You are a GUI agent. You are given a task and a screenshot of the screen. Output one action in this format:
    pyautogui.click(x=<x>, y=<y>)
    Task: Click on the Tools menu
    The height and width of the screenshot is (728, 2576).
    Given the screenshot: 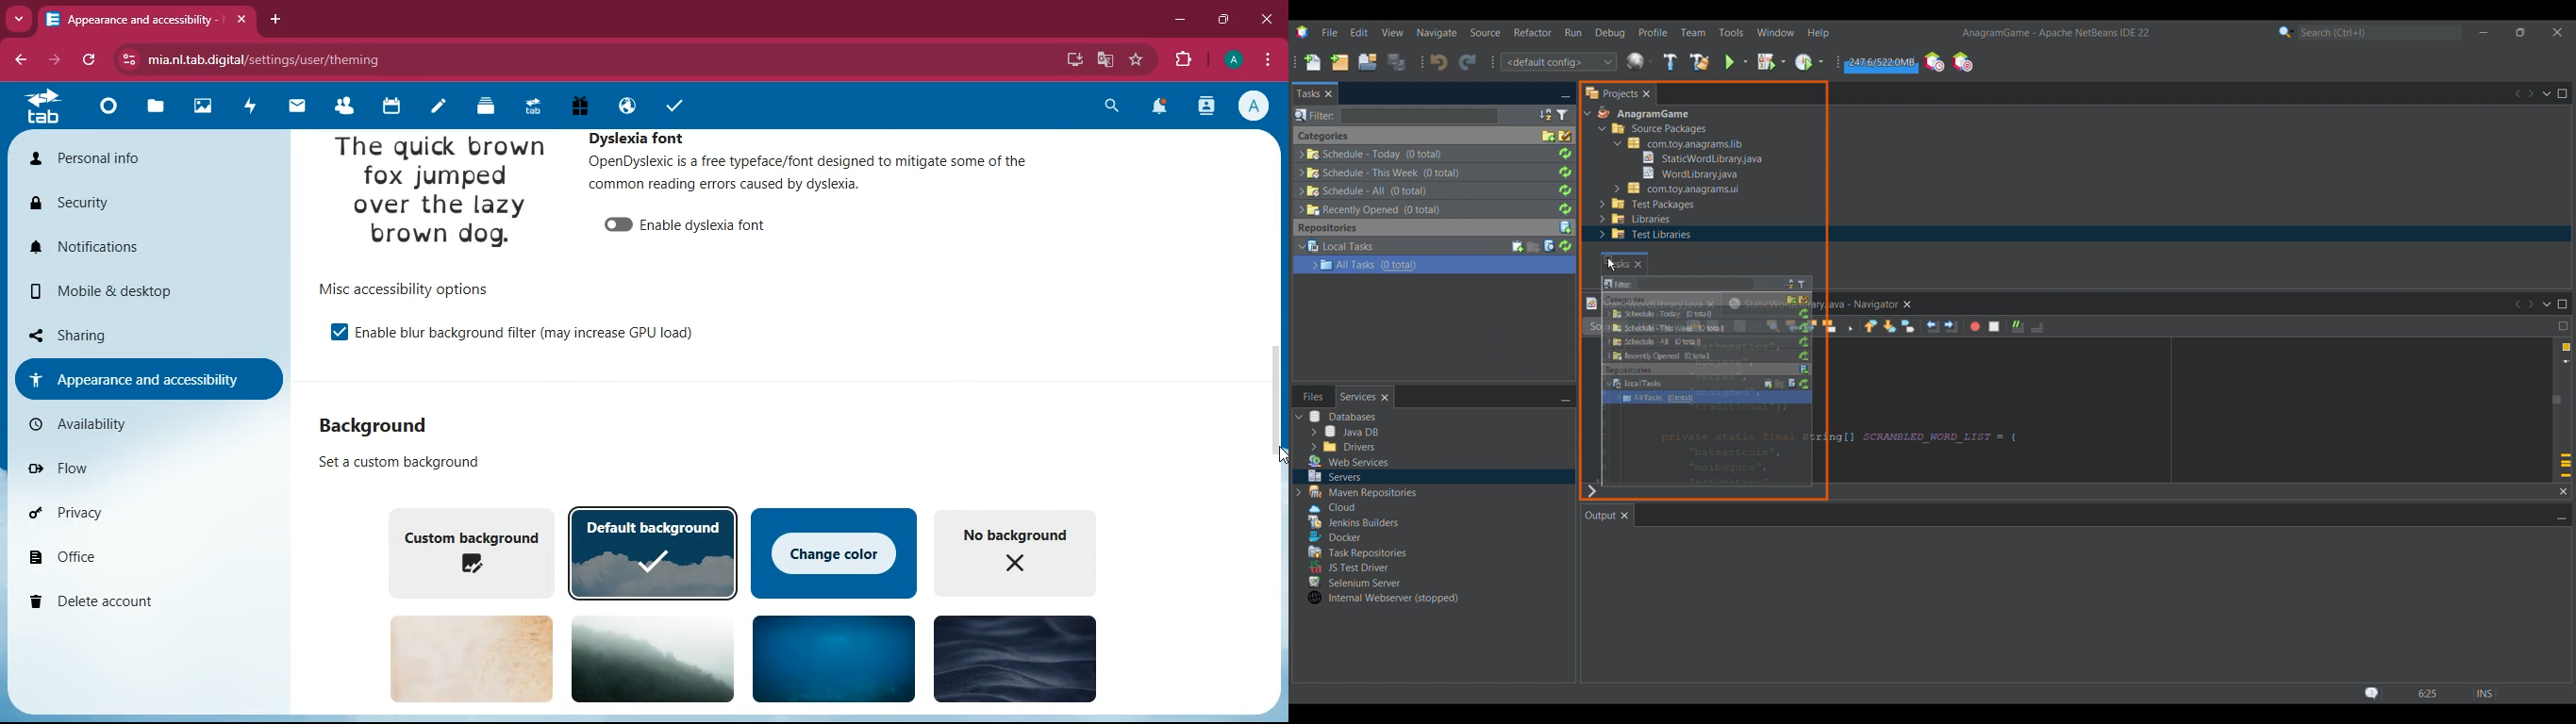 What is the action you would take?
    pyautogui.click(x=1731, y=32)
    